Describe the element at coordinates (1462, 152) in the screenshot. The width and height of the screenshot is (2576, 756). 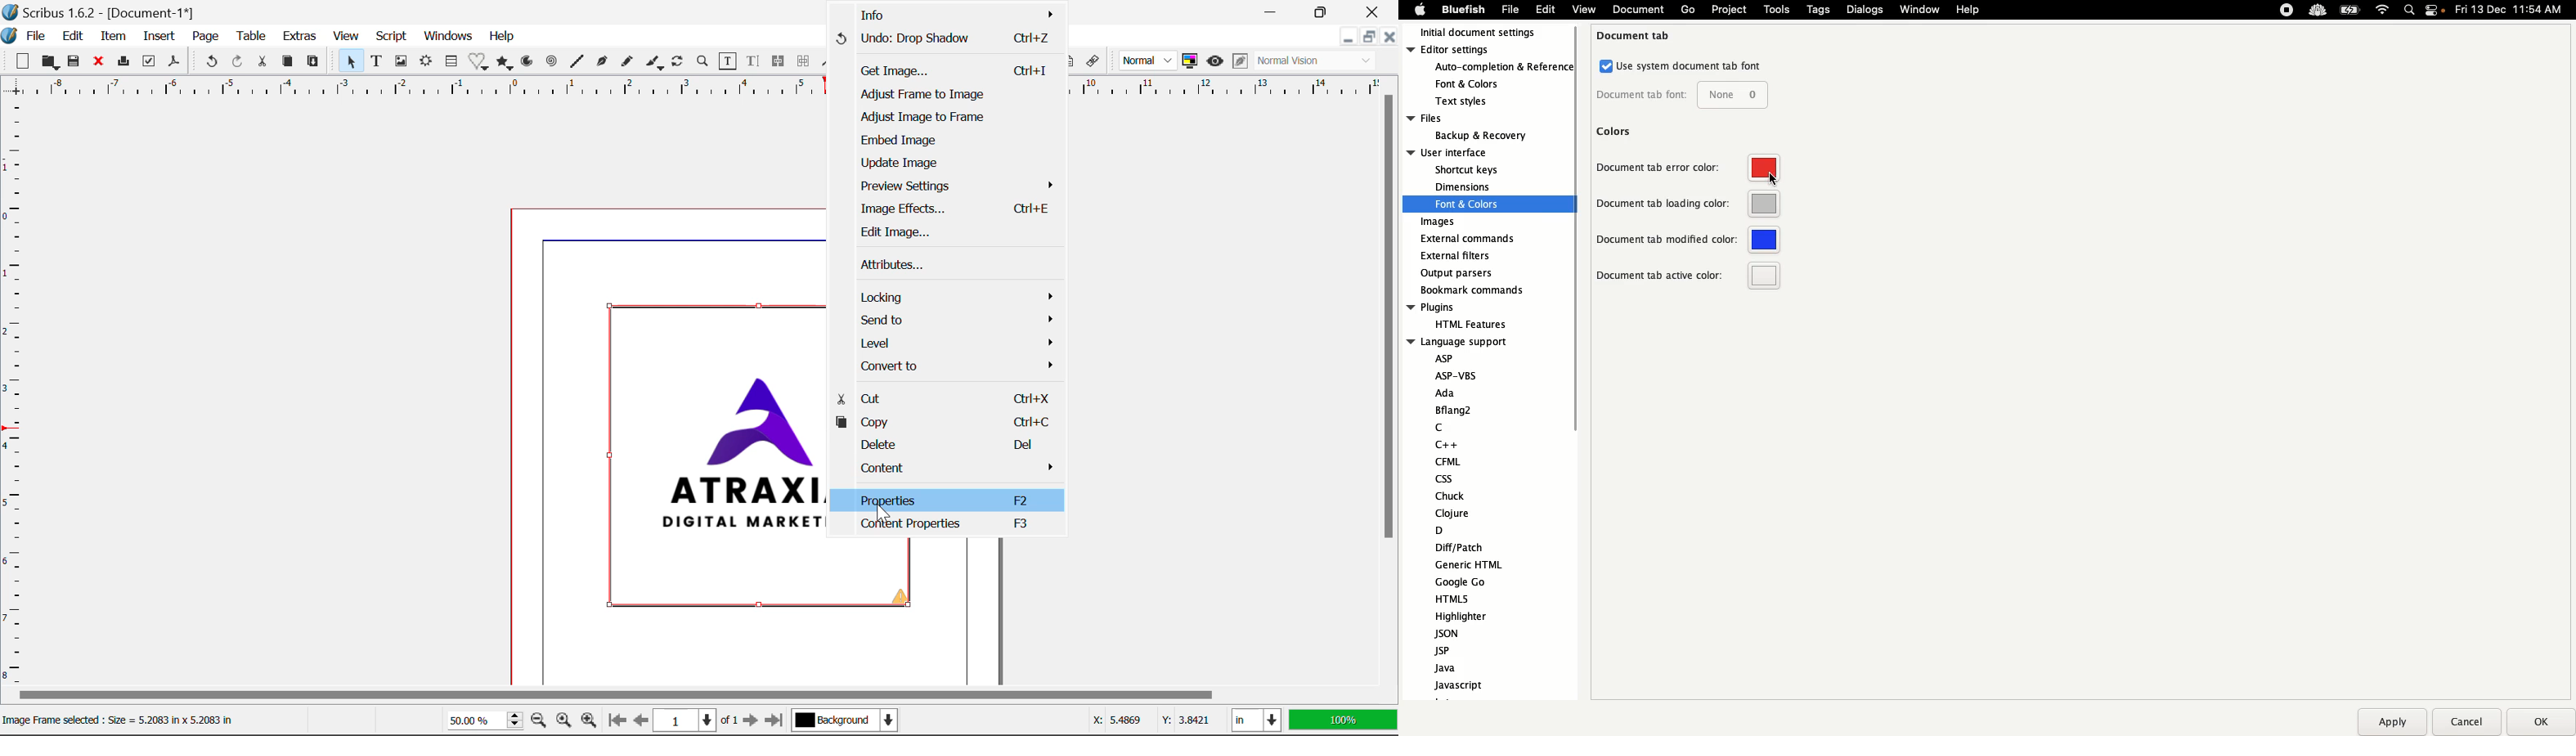
I see `User interface ` at that location.